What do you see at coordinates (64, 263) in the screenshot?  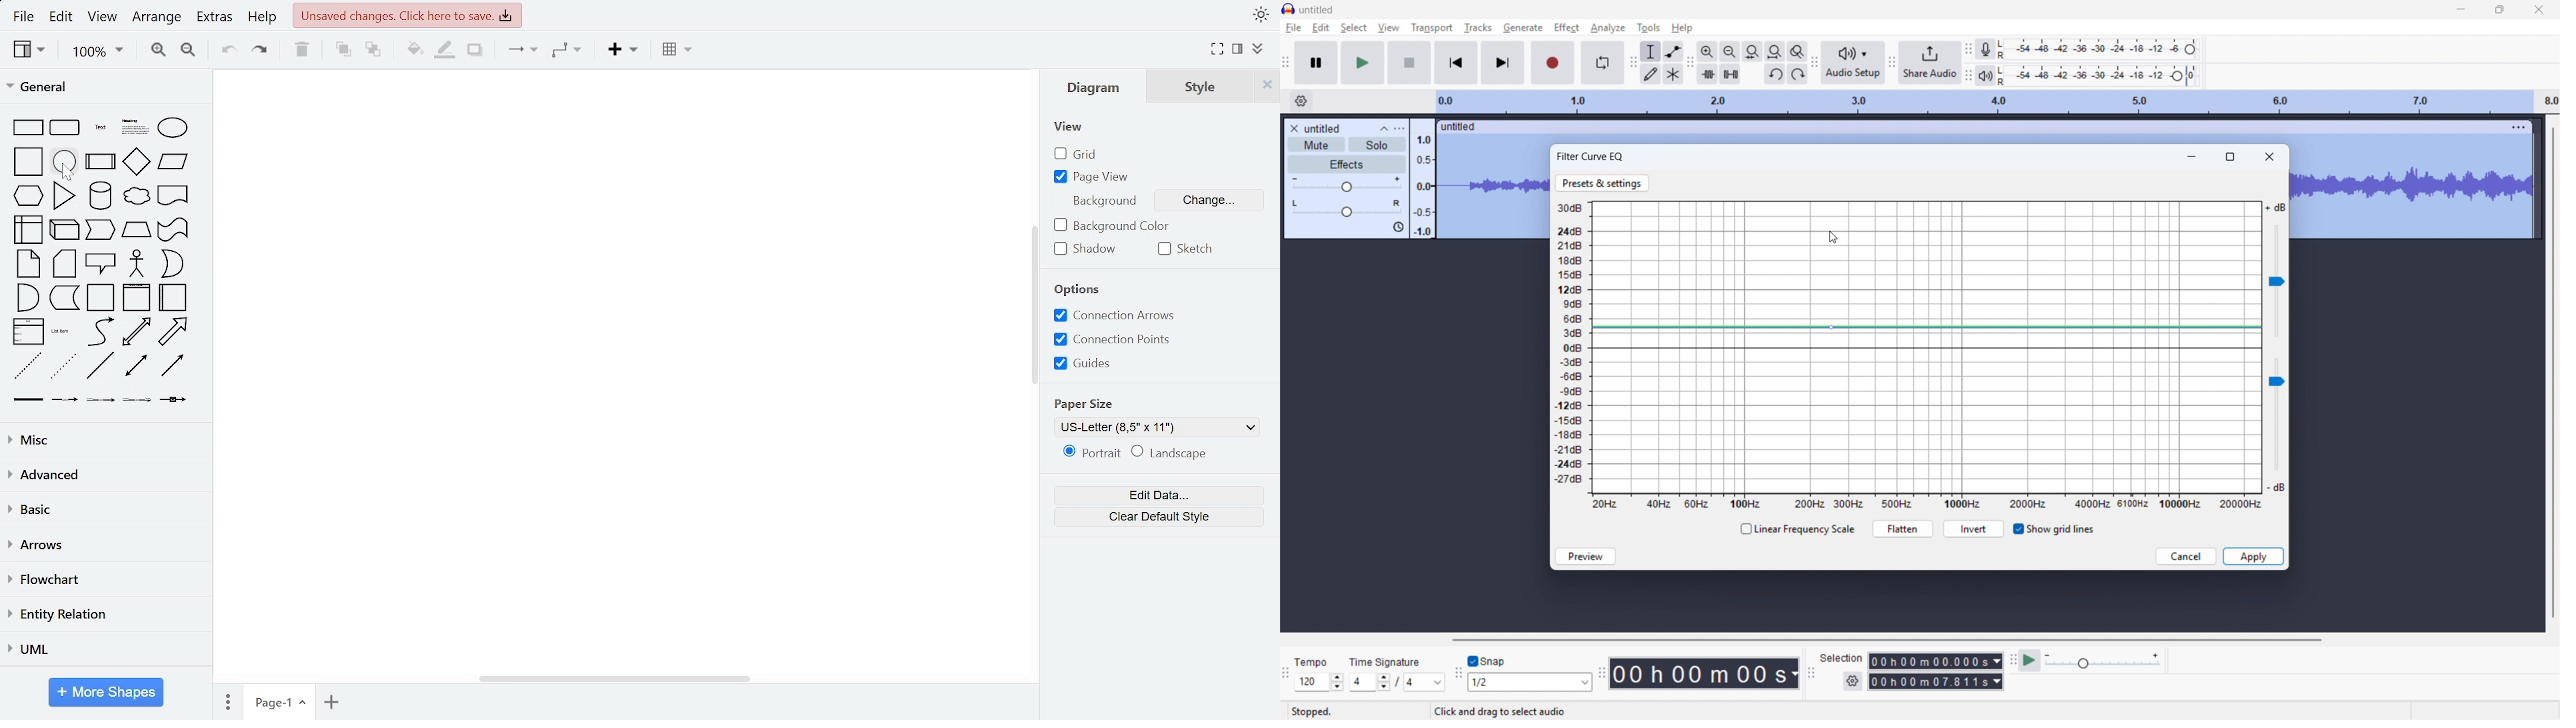 I see `card` at bounding box center [64, 263].